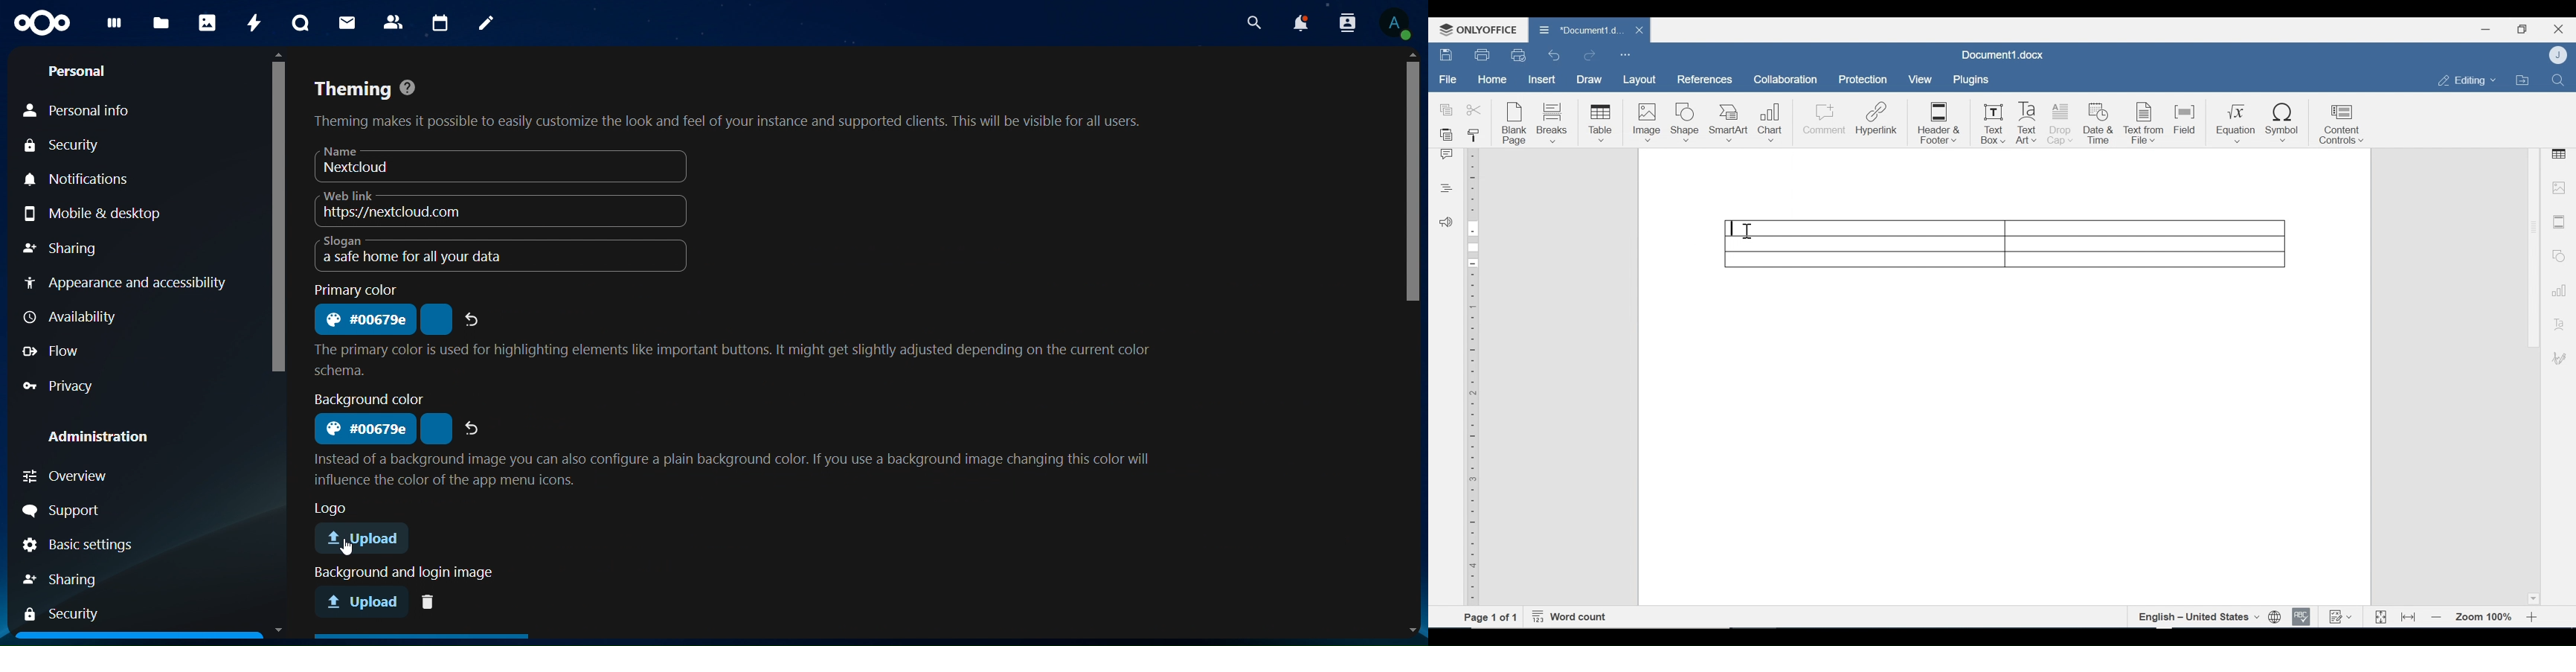 Image resolution: width=2576 pixels, height=672 pixels. I want to click on contacts, so click(394, 22).